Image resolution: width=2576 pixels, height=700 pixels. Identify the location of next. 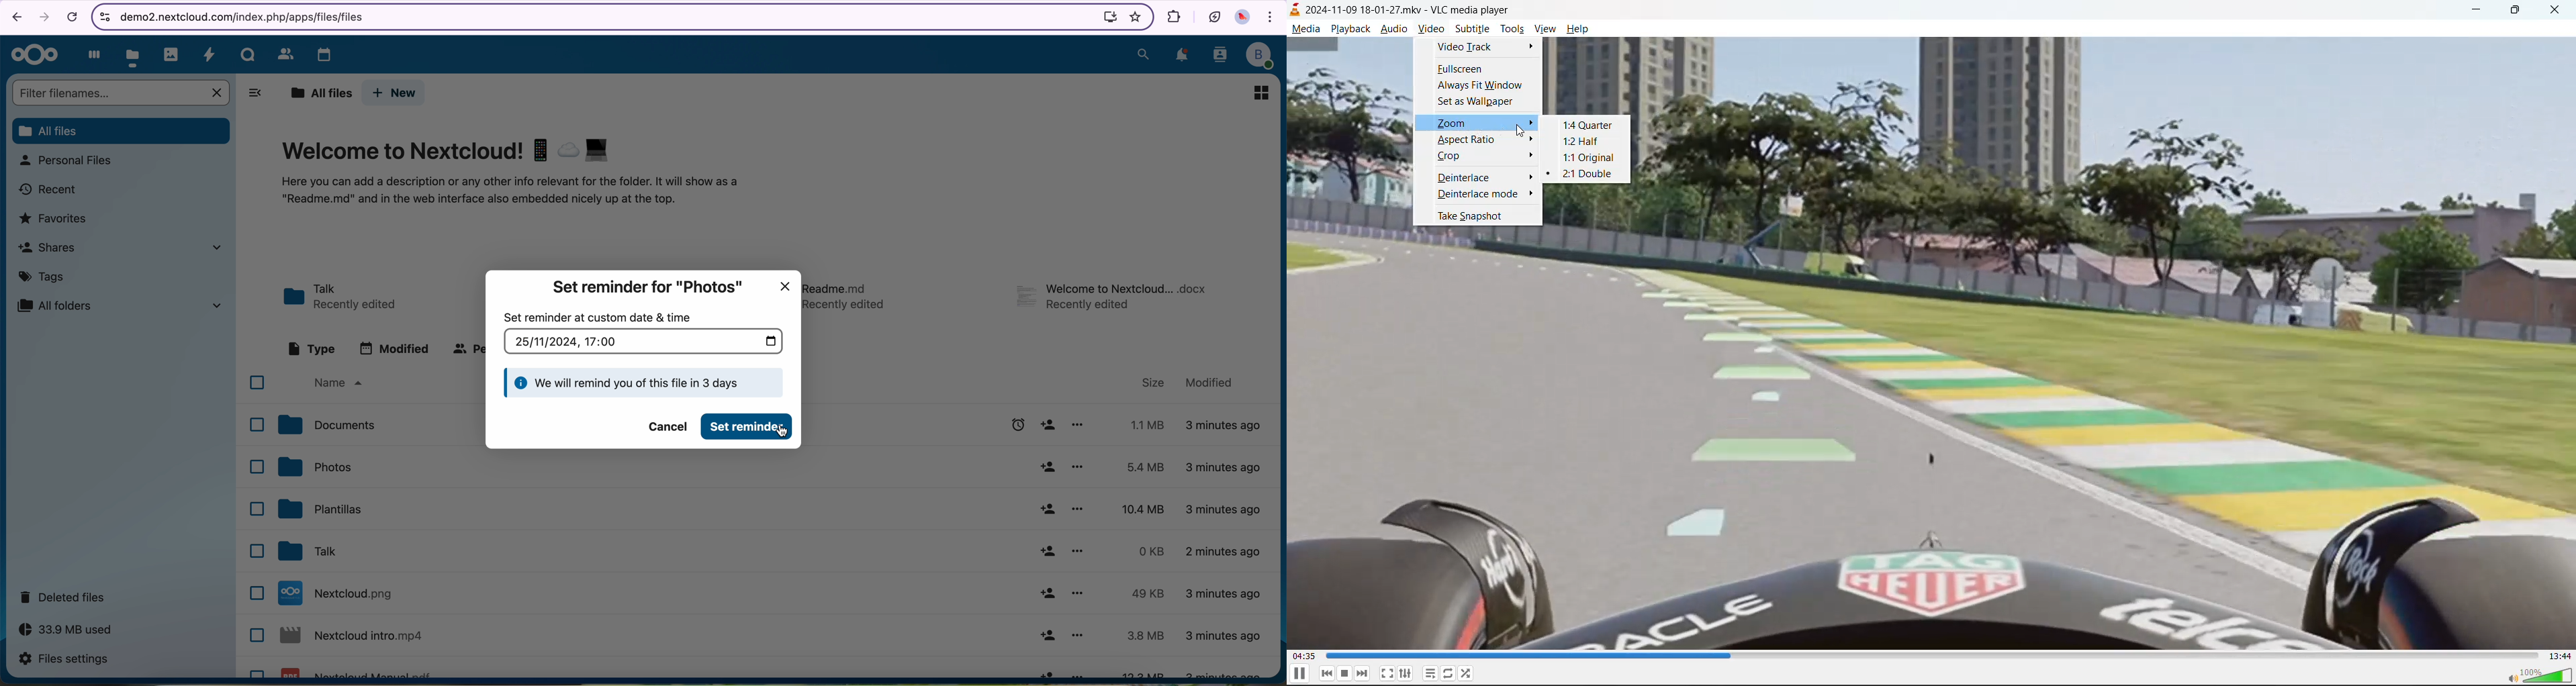
(1363, 673).